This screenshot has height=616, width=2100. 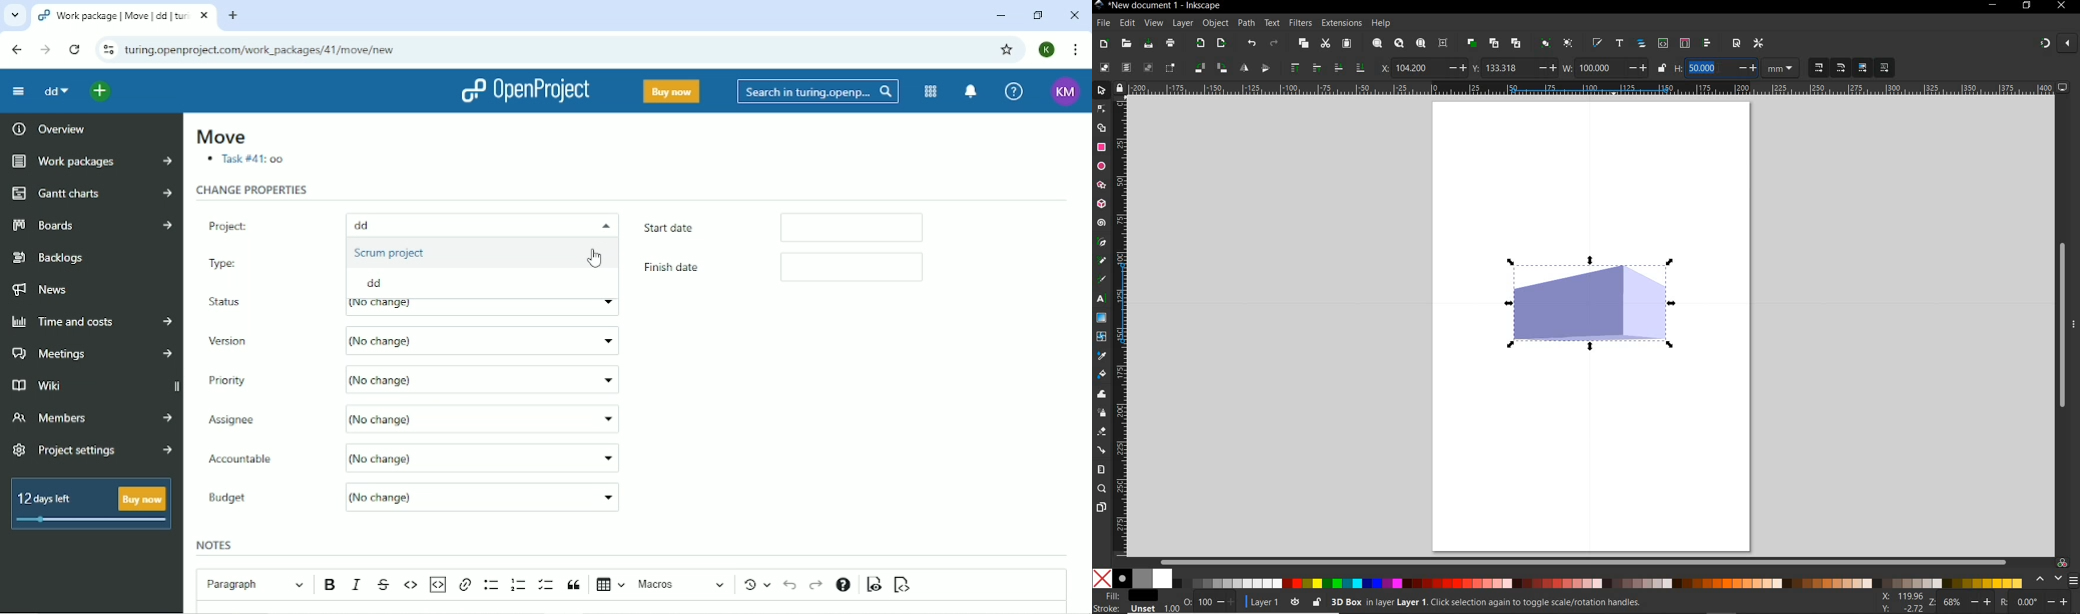 What do you see at coordinates (1418, 68) in the screenshot?
I see `104` at bounding box center [1418, 68].